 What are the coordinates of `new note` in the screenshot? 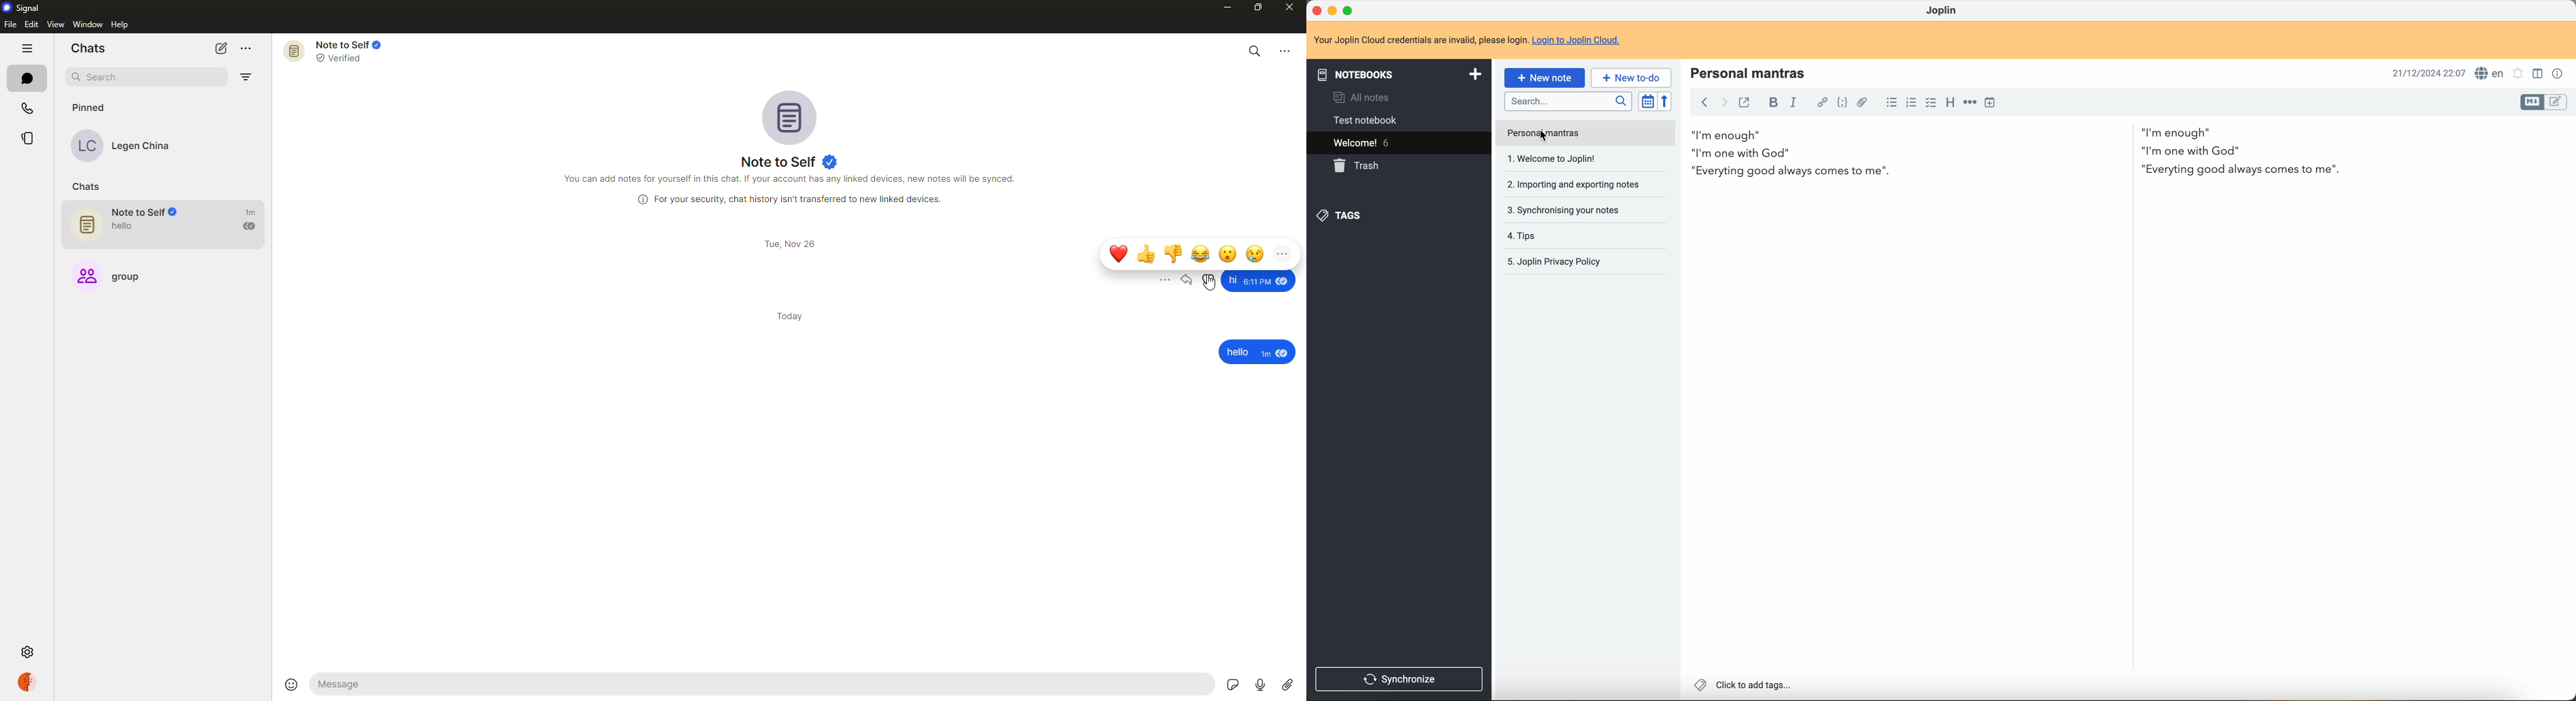 It's located at (1544, 77).